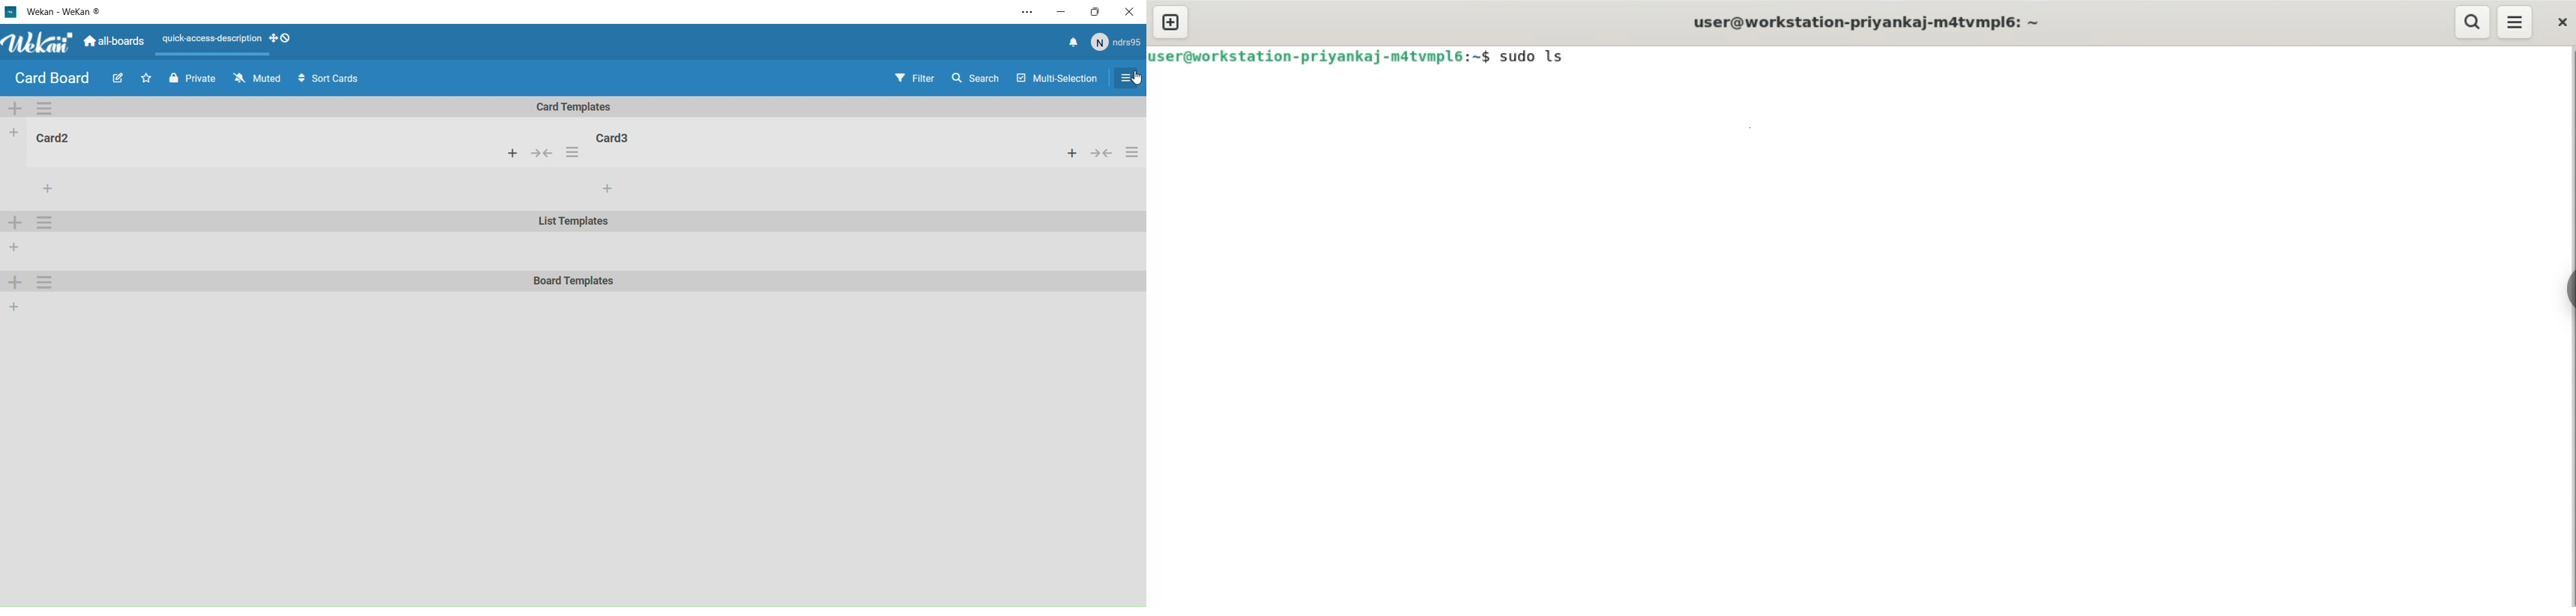 Image resolution: width=2576 pixels, height=616 pixels. Describe the element at coordinates (40, 42) in the screenshot. I see `` at that location.